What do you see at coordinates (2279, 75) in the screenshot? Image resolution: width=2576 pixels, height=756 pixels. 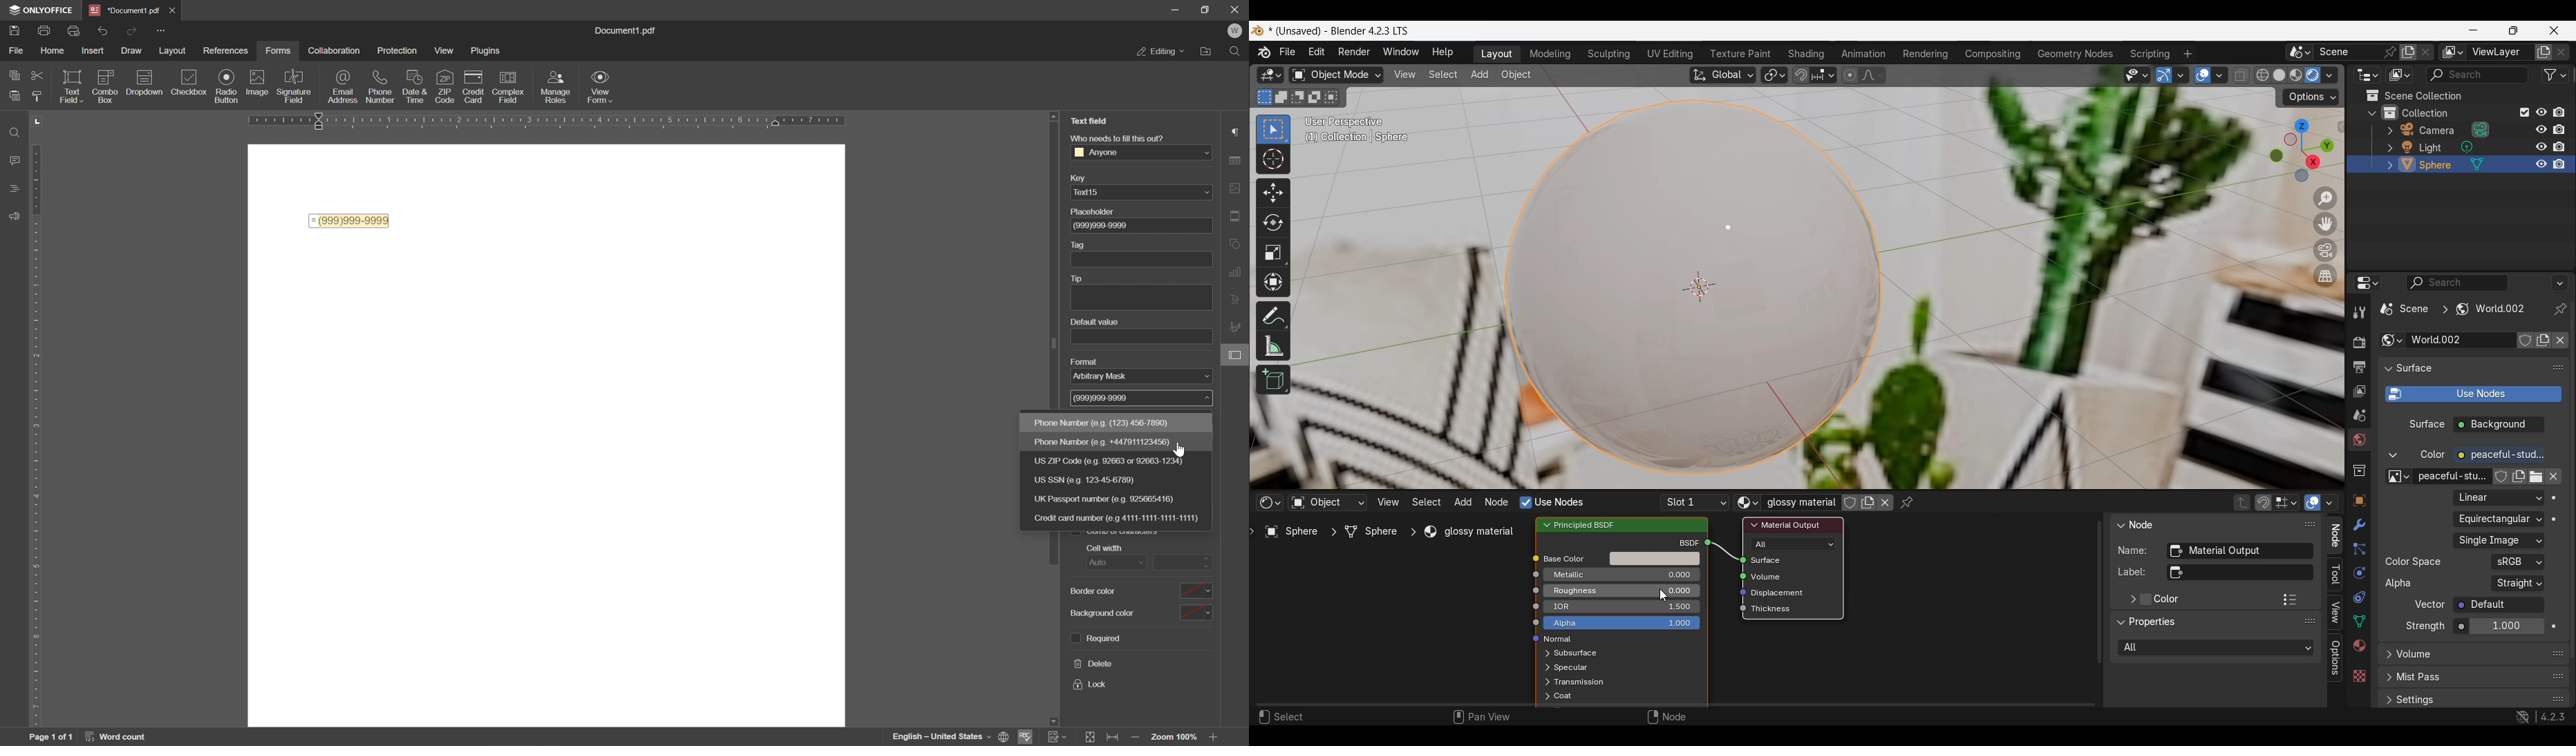 I see `Viewport shading: solid` at bounding box center [2279, 75].